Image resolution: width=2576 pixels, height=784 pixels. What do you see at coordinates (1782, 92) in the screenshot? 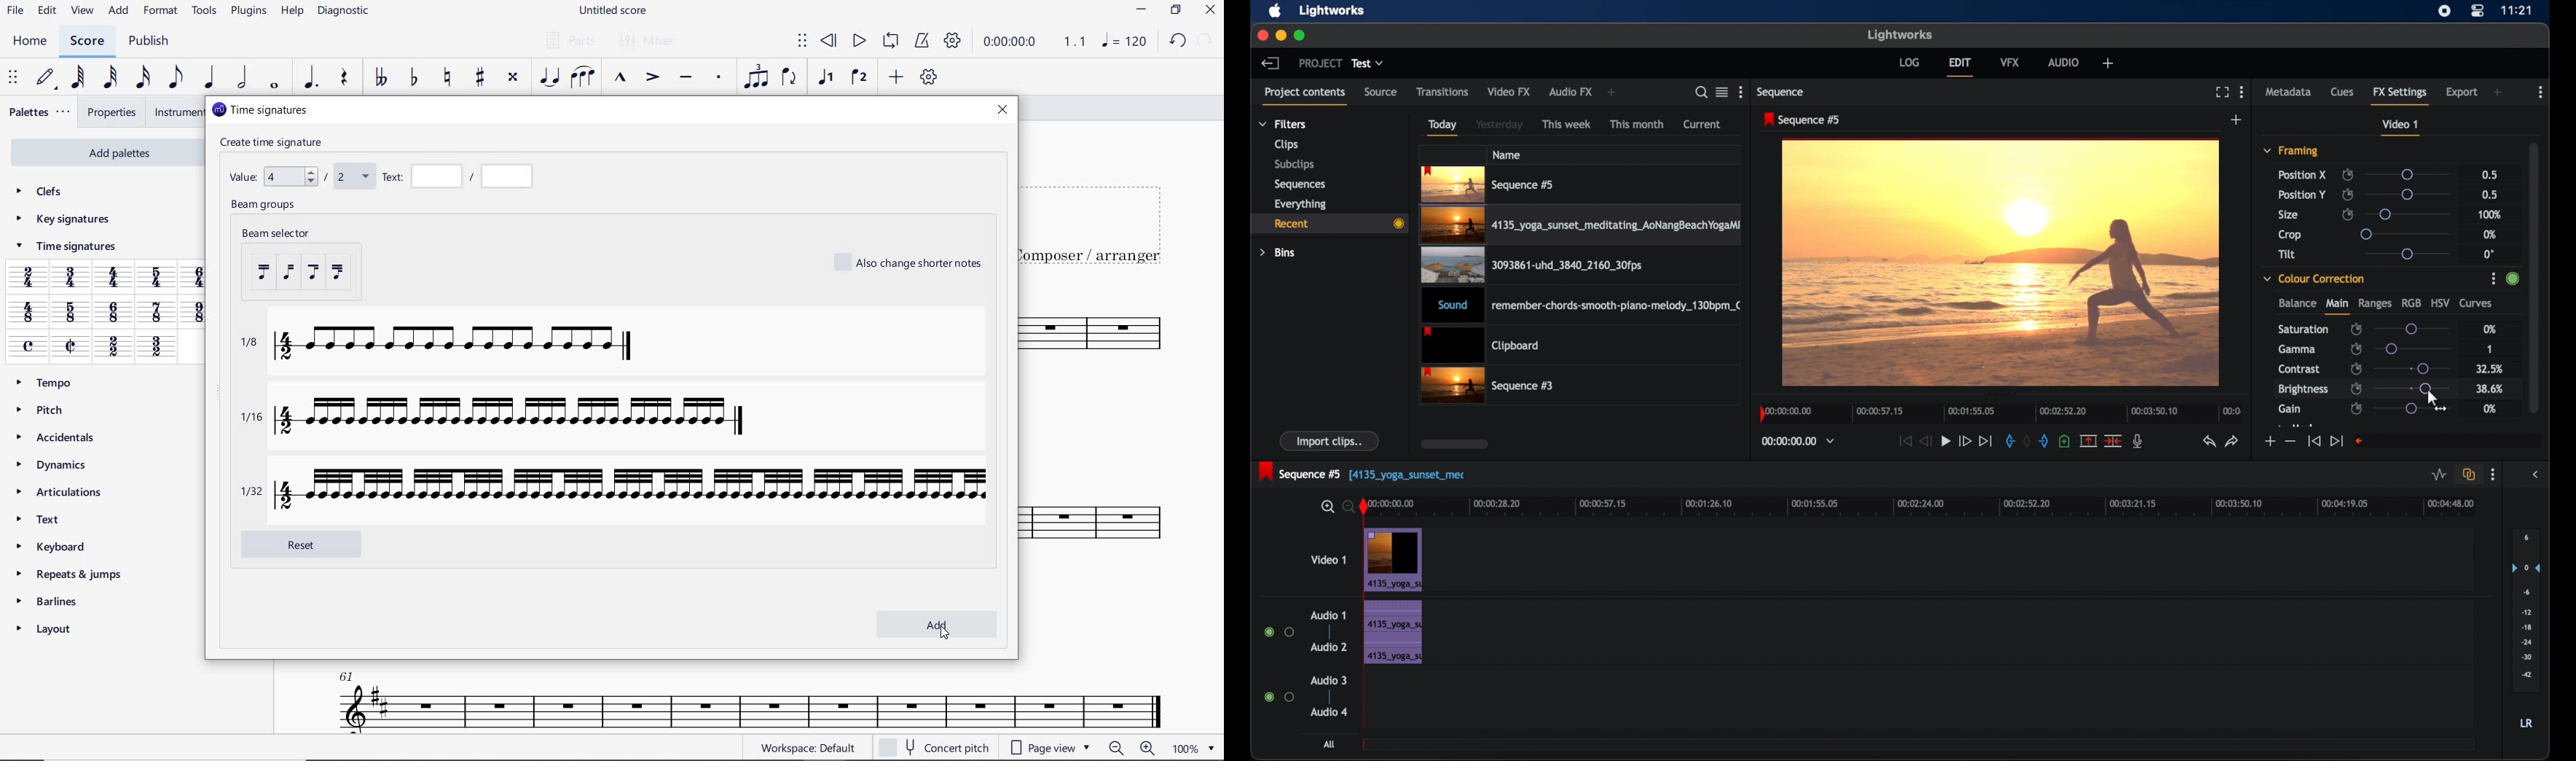
I see `sequence` at bounding box center [1782, 92].